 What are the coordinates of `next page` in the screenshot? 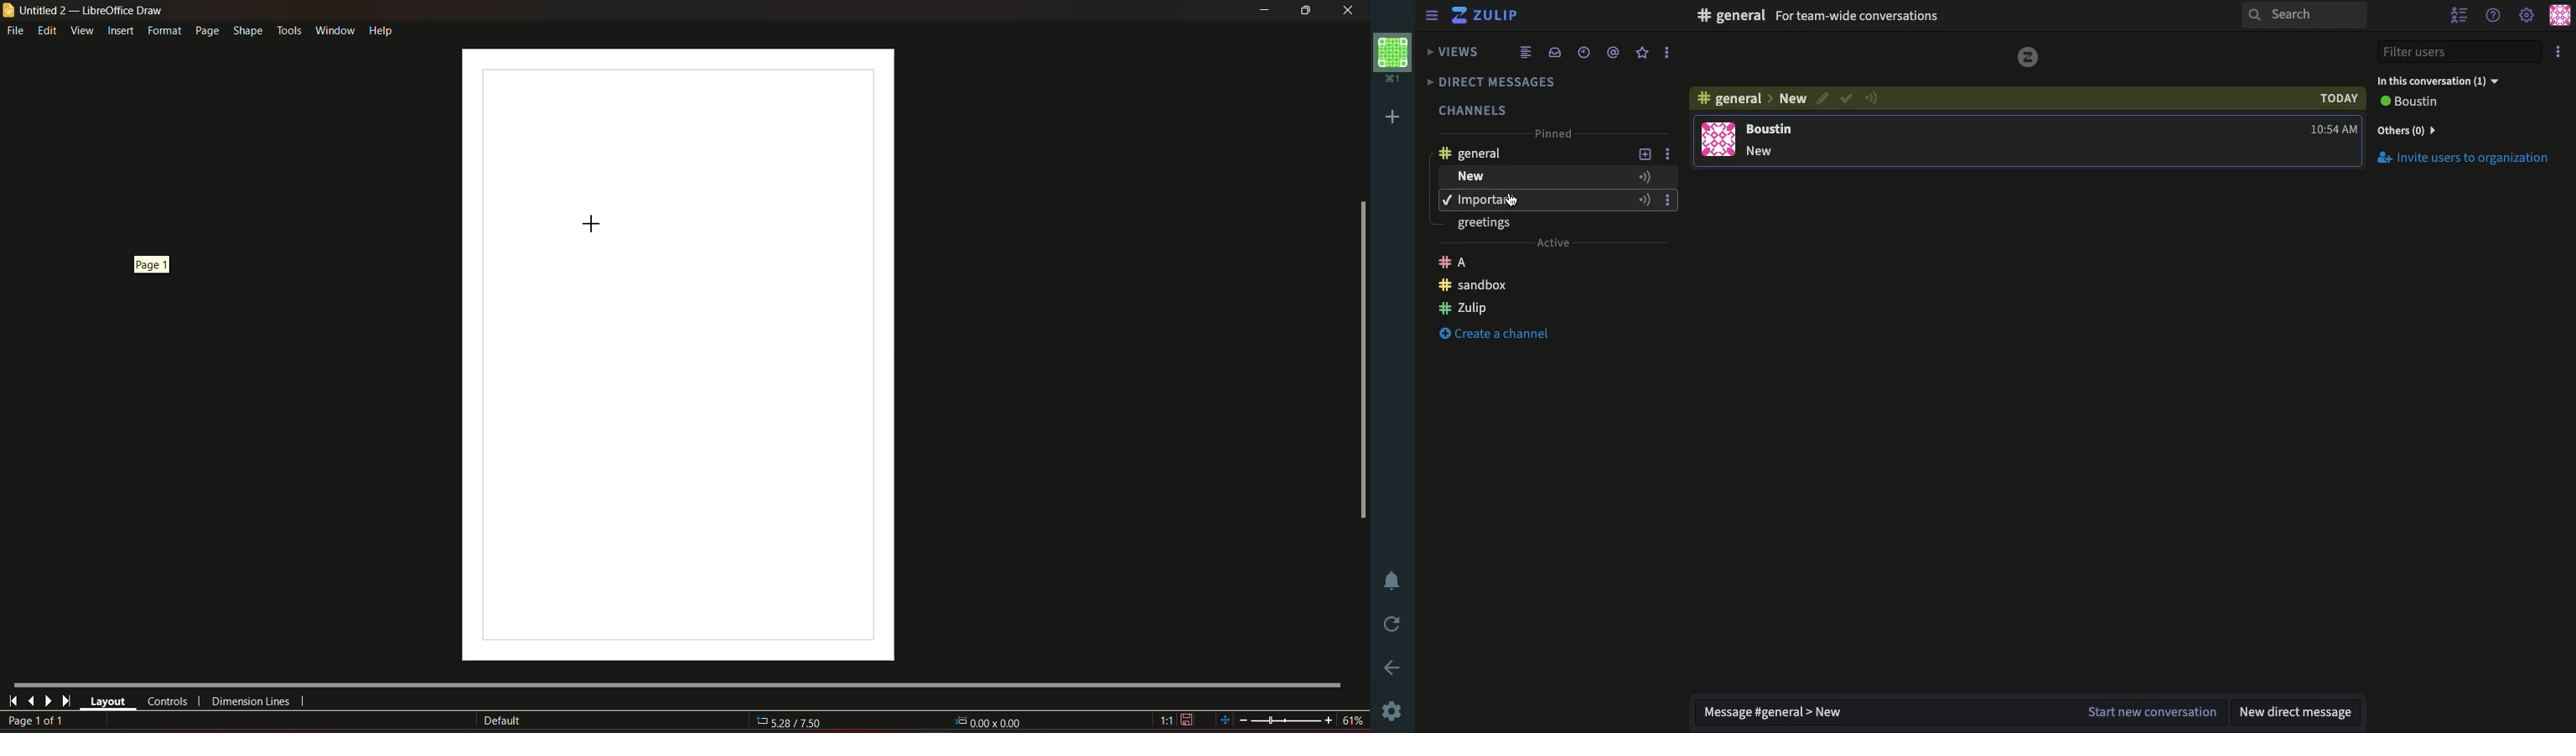 It's located at (48, 701).